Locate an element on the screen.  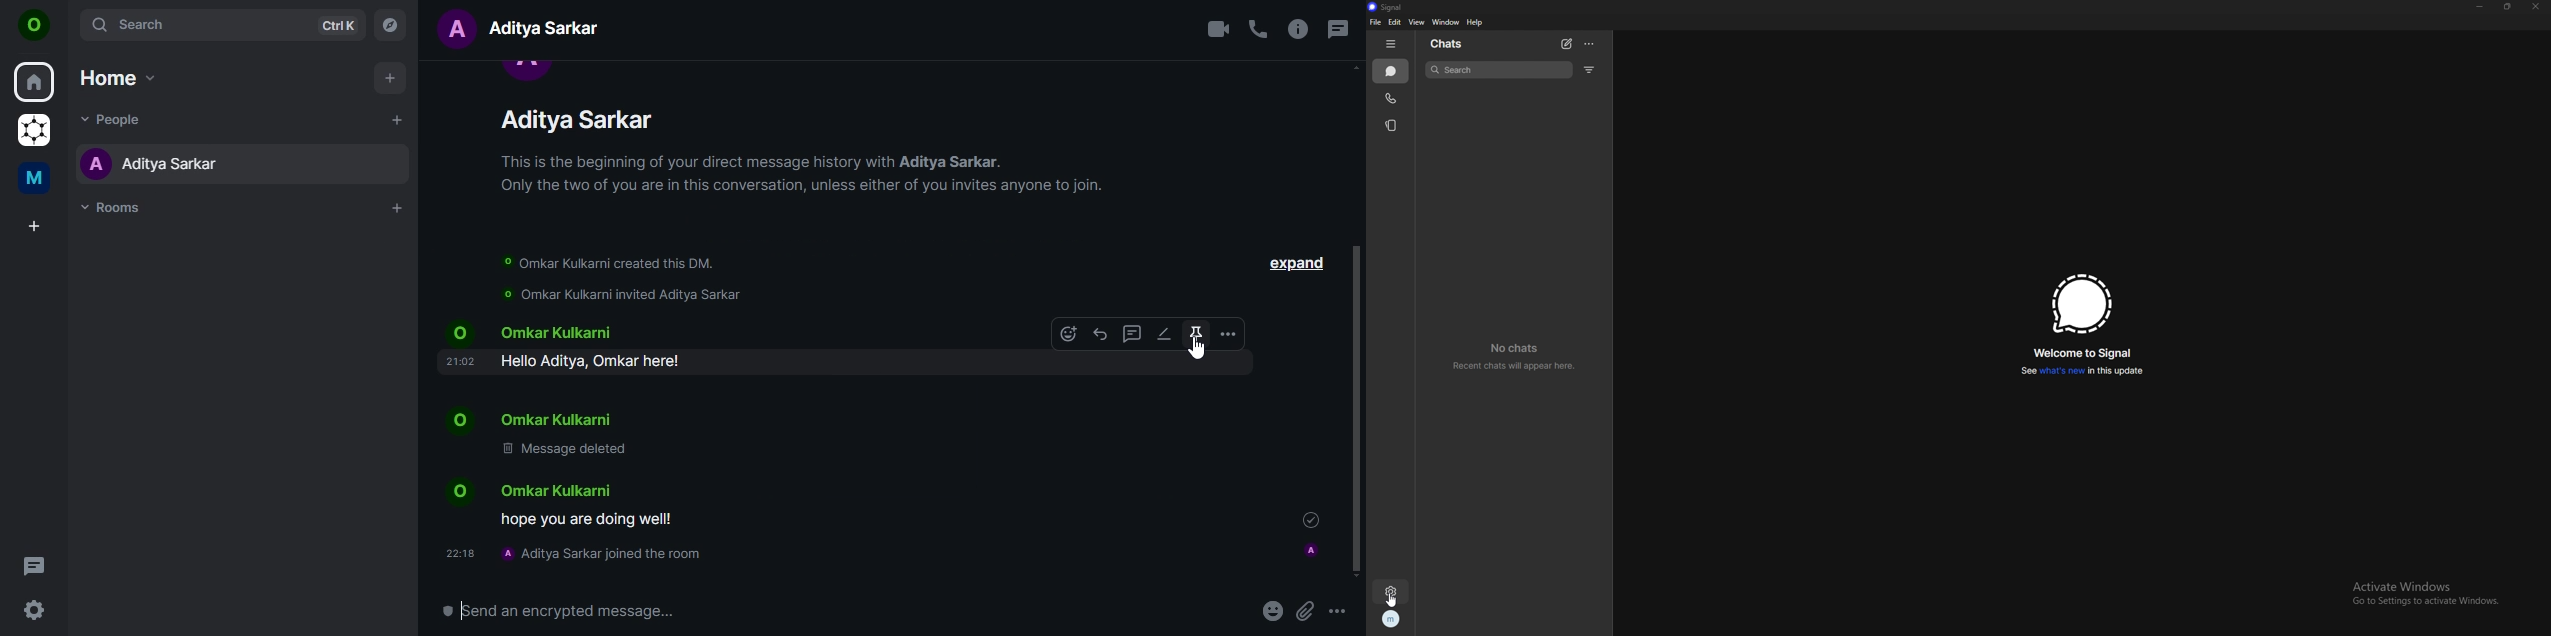
people is located at coordinates (116, 119).